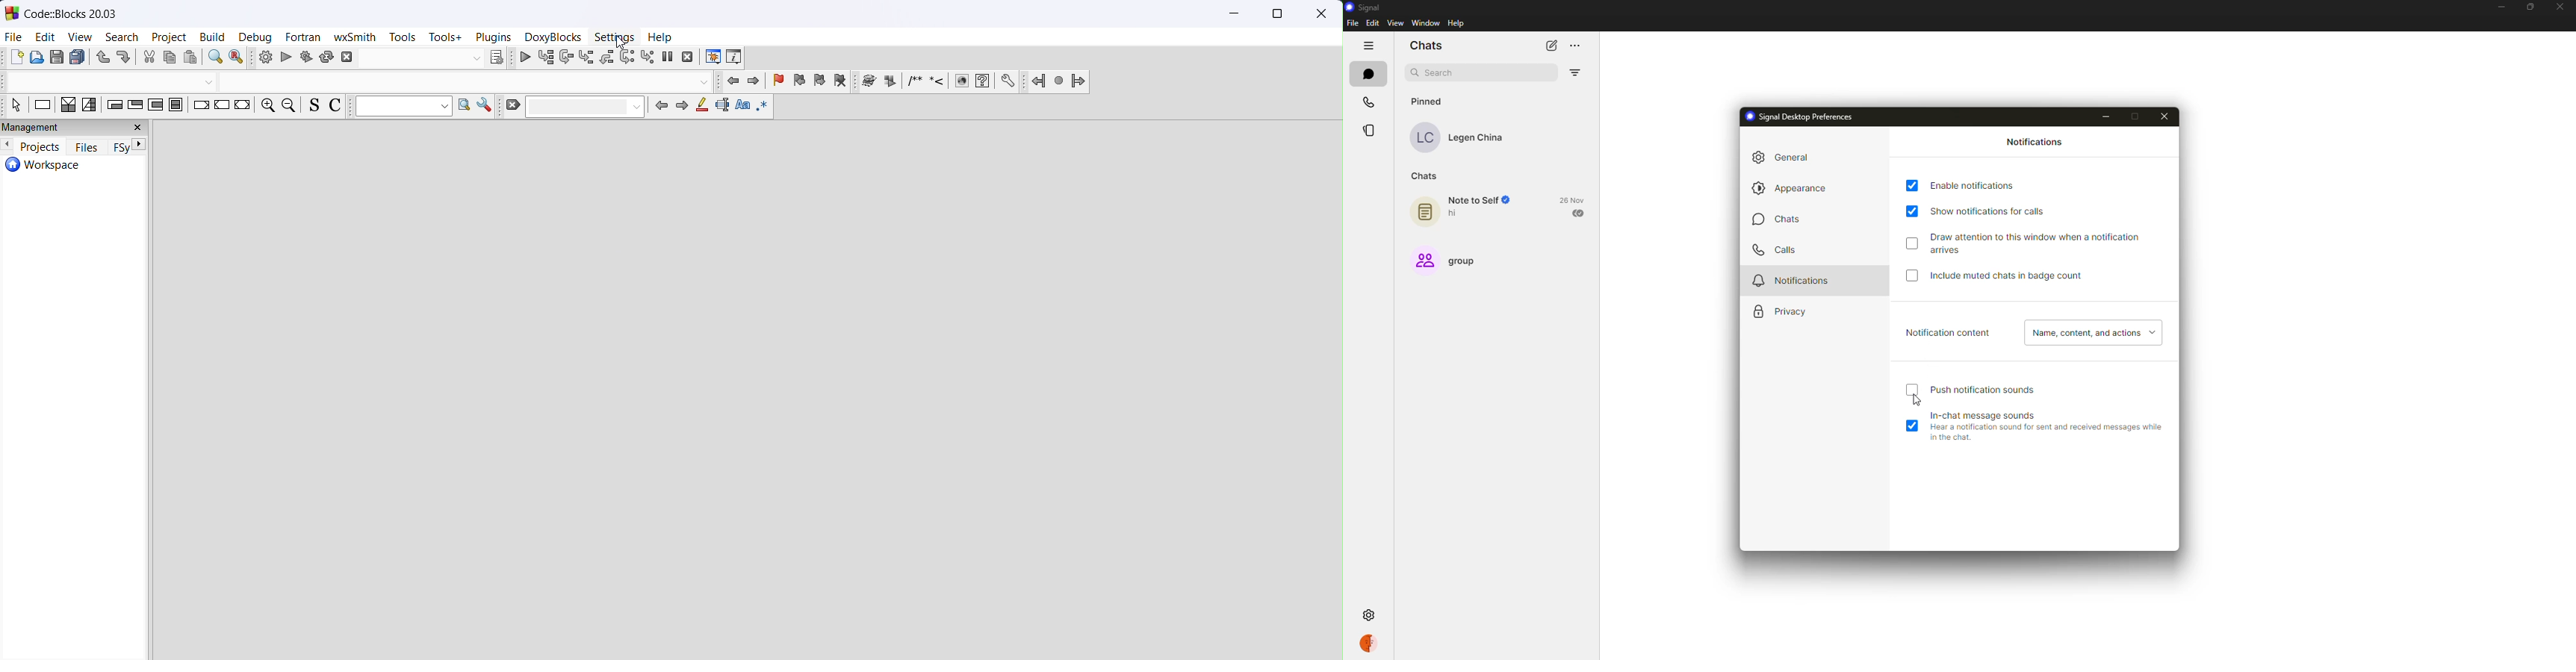  What do you see at coordinates (447, 38) in the screenshot?
I see `tools+` at bounding box center [447, 38].